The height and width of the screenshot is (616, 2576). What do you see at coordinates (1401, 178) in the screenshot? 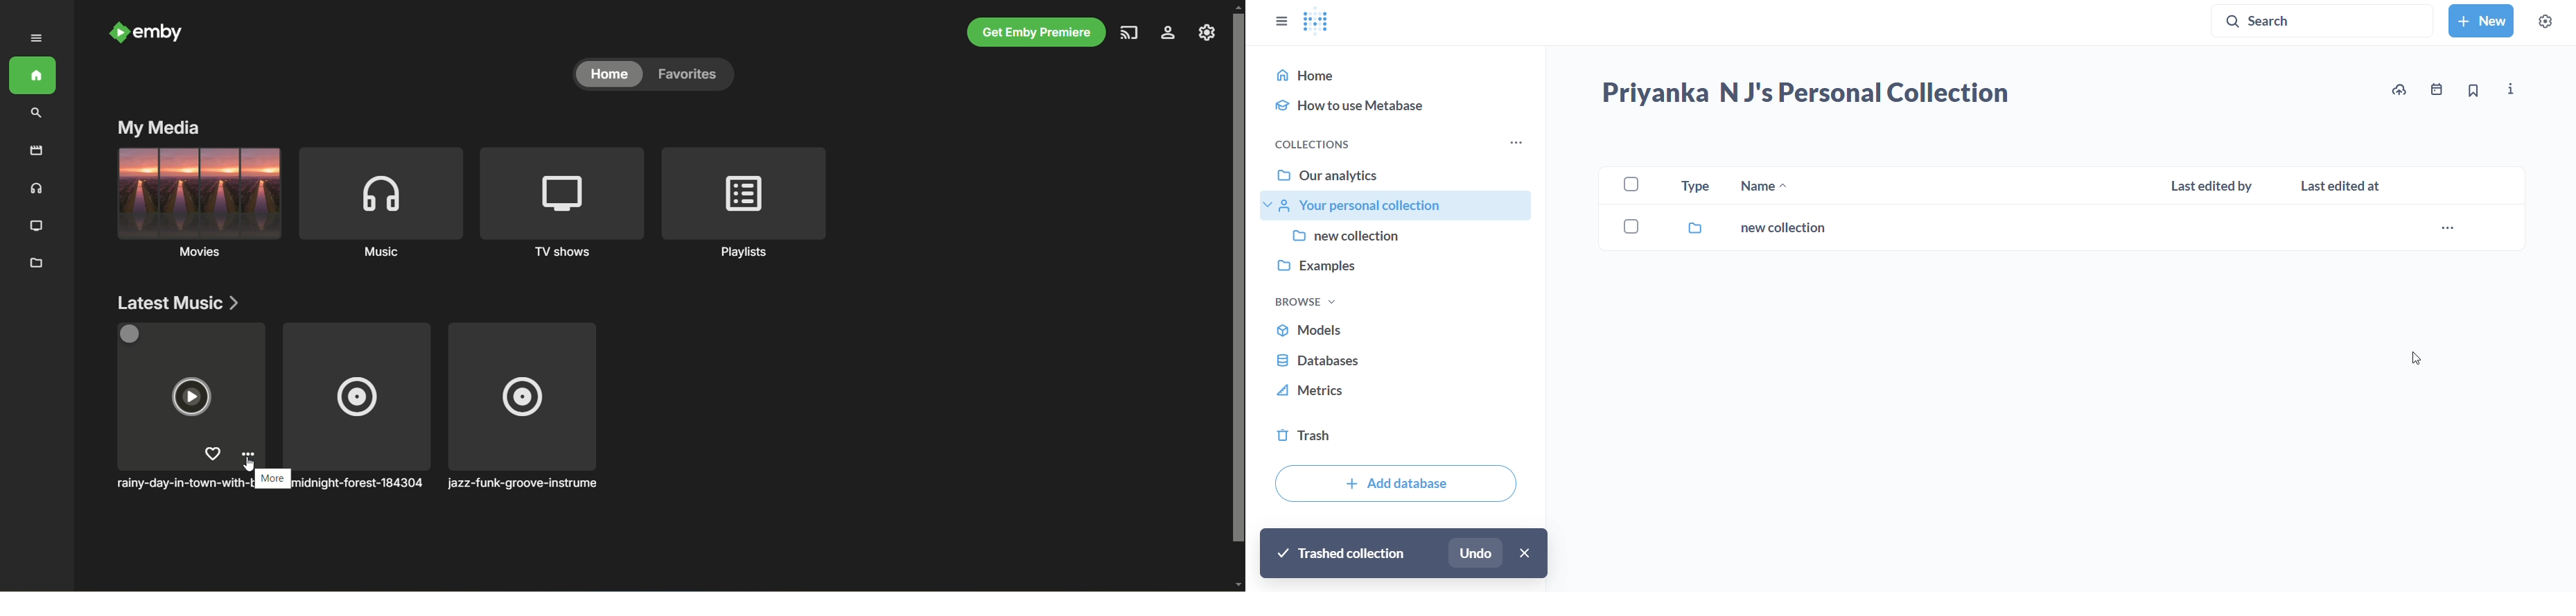
I see `our analytics` at bounding box center [1401, 178].